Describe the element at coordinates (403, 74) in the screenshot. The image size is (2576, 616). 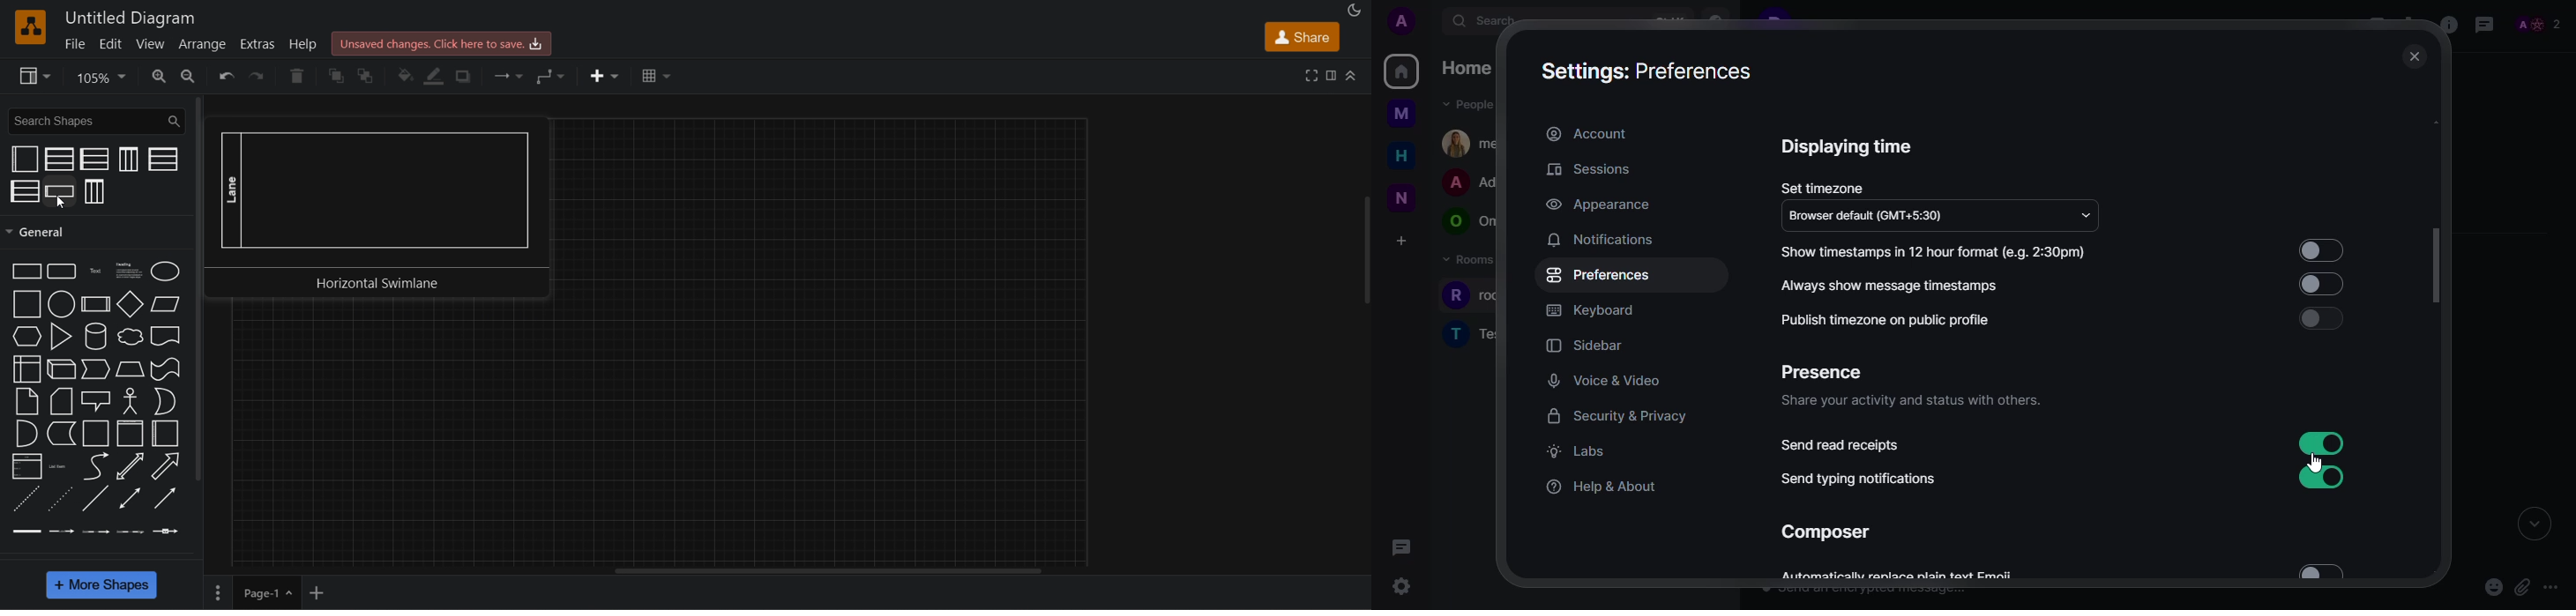
I see `fill color` at that location.